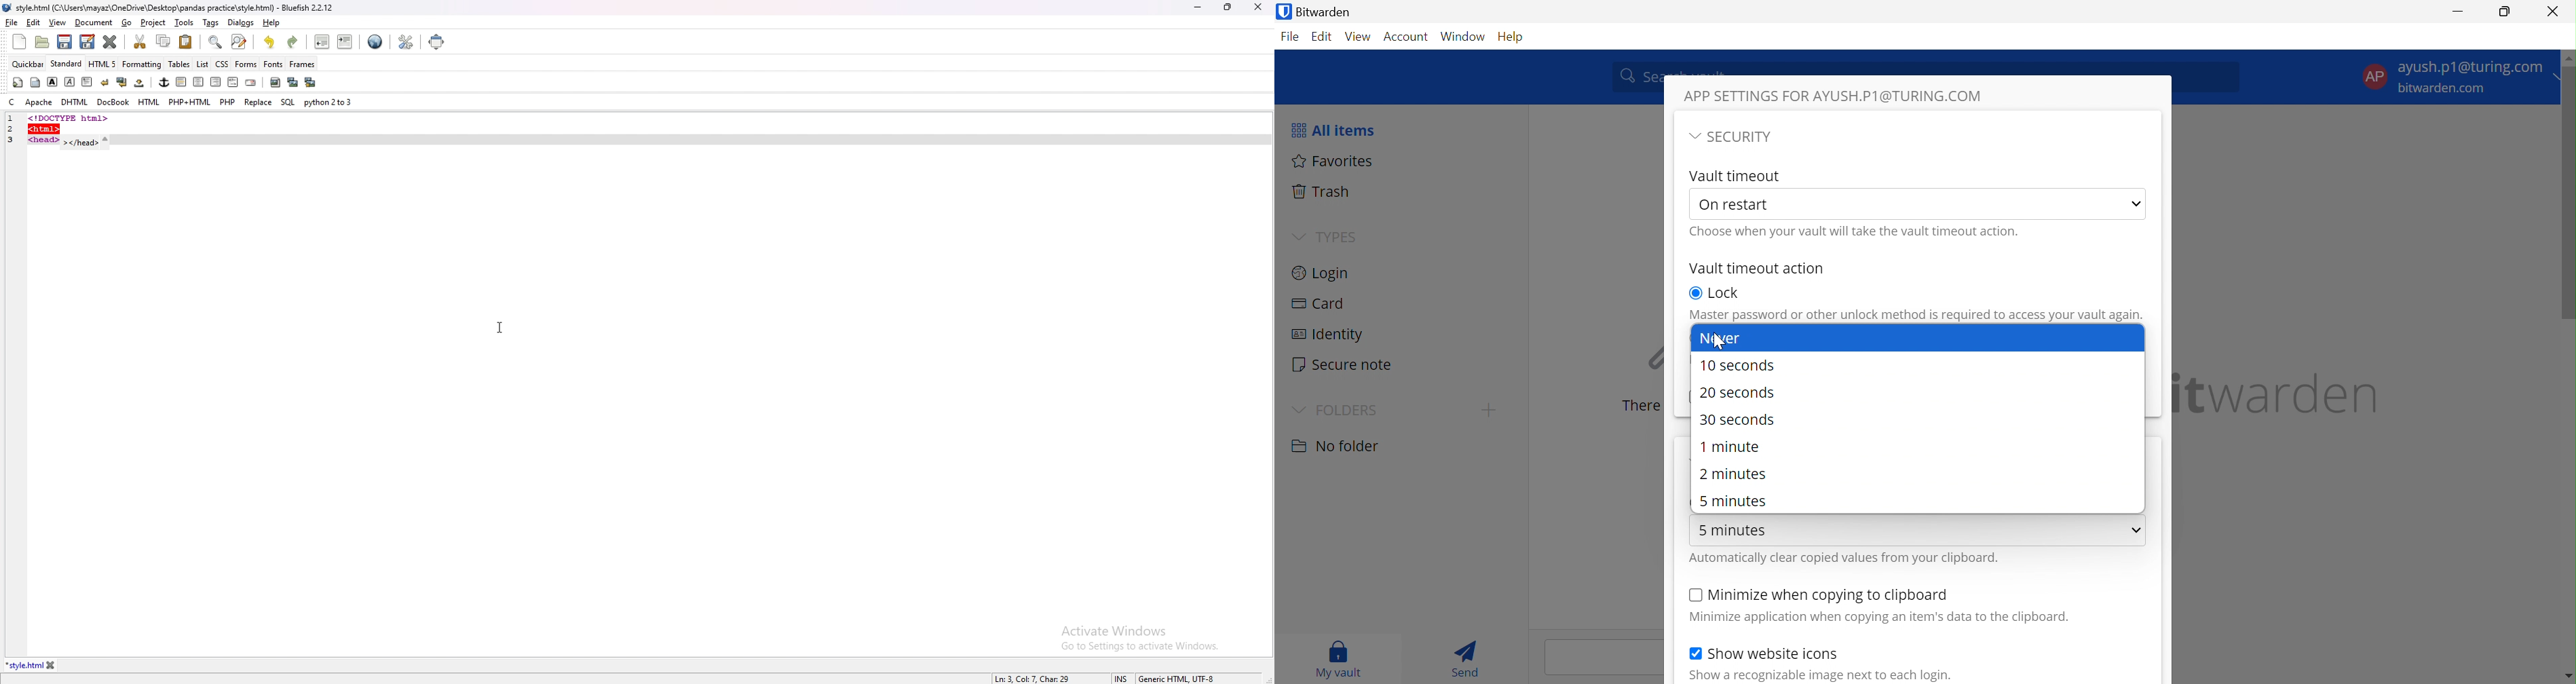  Describe the element at coordinates (1737, 392) in the screenshot. I see `20 seconds` at that location.